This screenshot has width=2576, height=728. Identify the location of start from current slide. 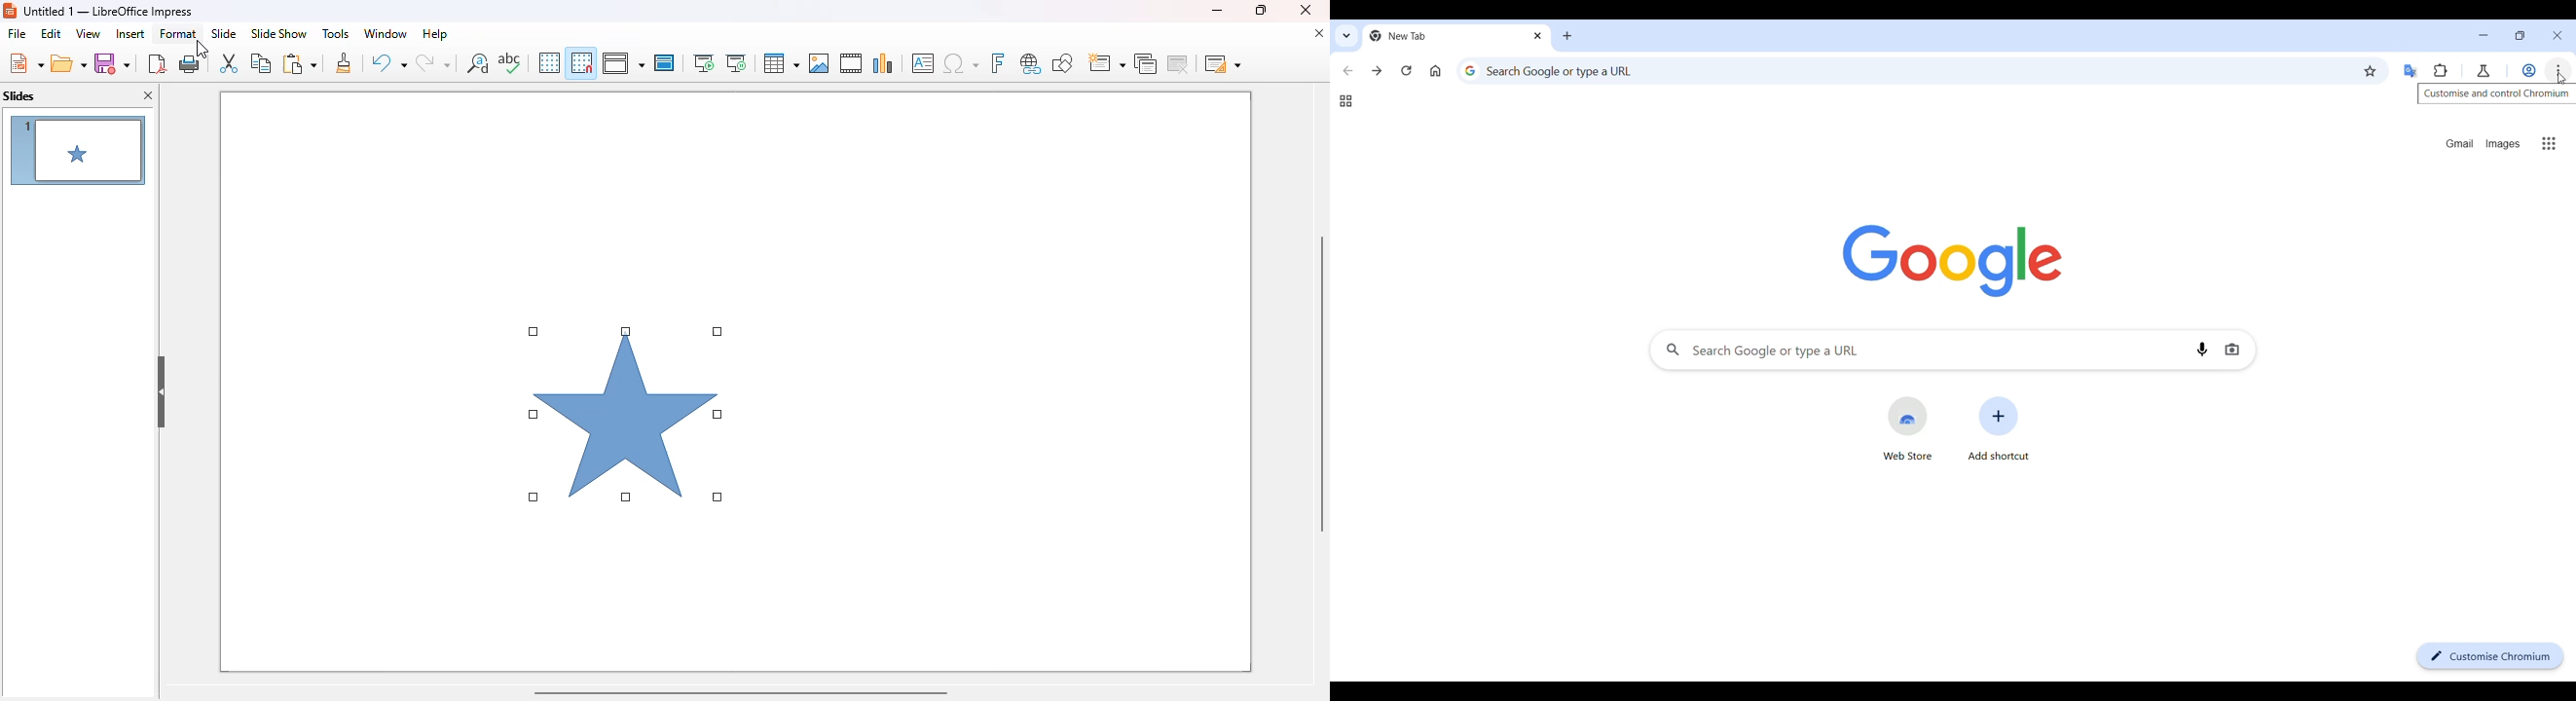
(736, 63).